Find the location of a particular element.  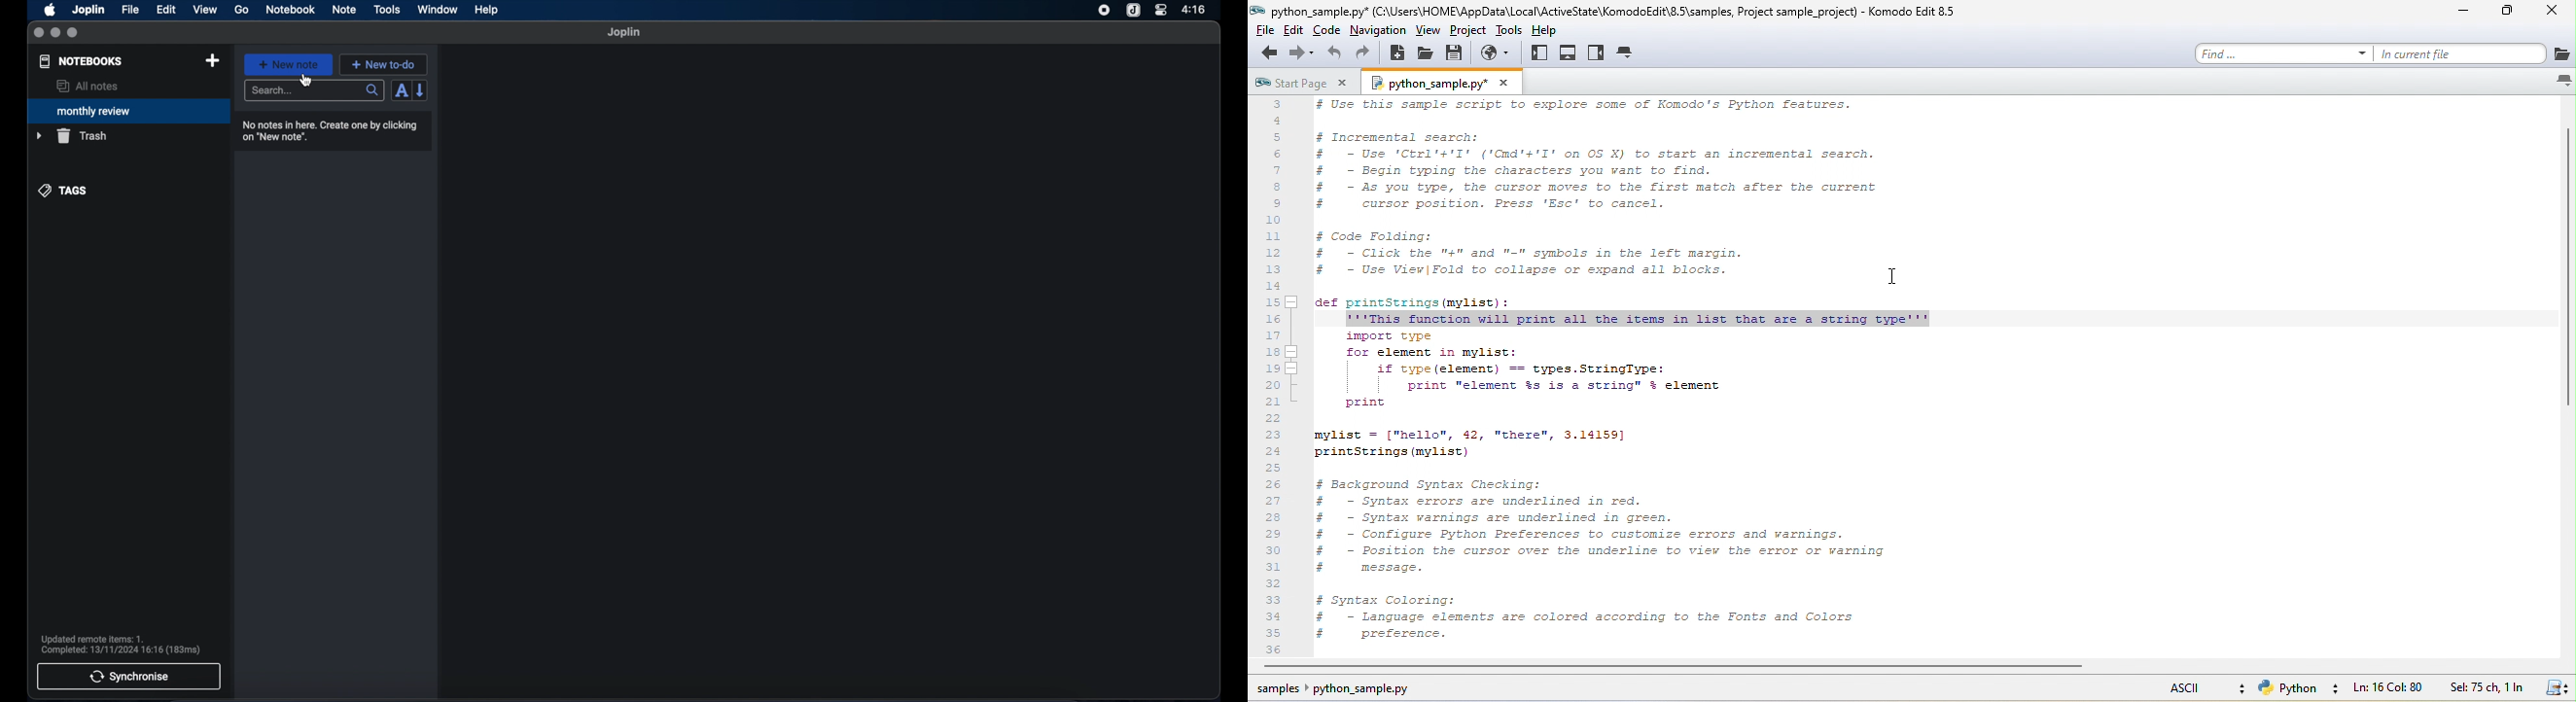

new note is located at coordinates (288, 64).